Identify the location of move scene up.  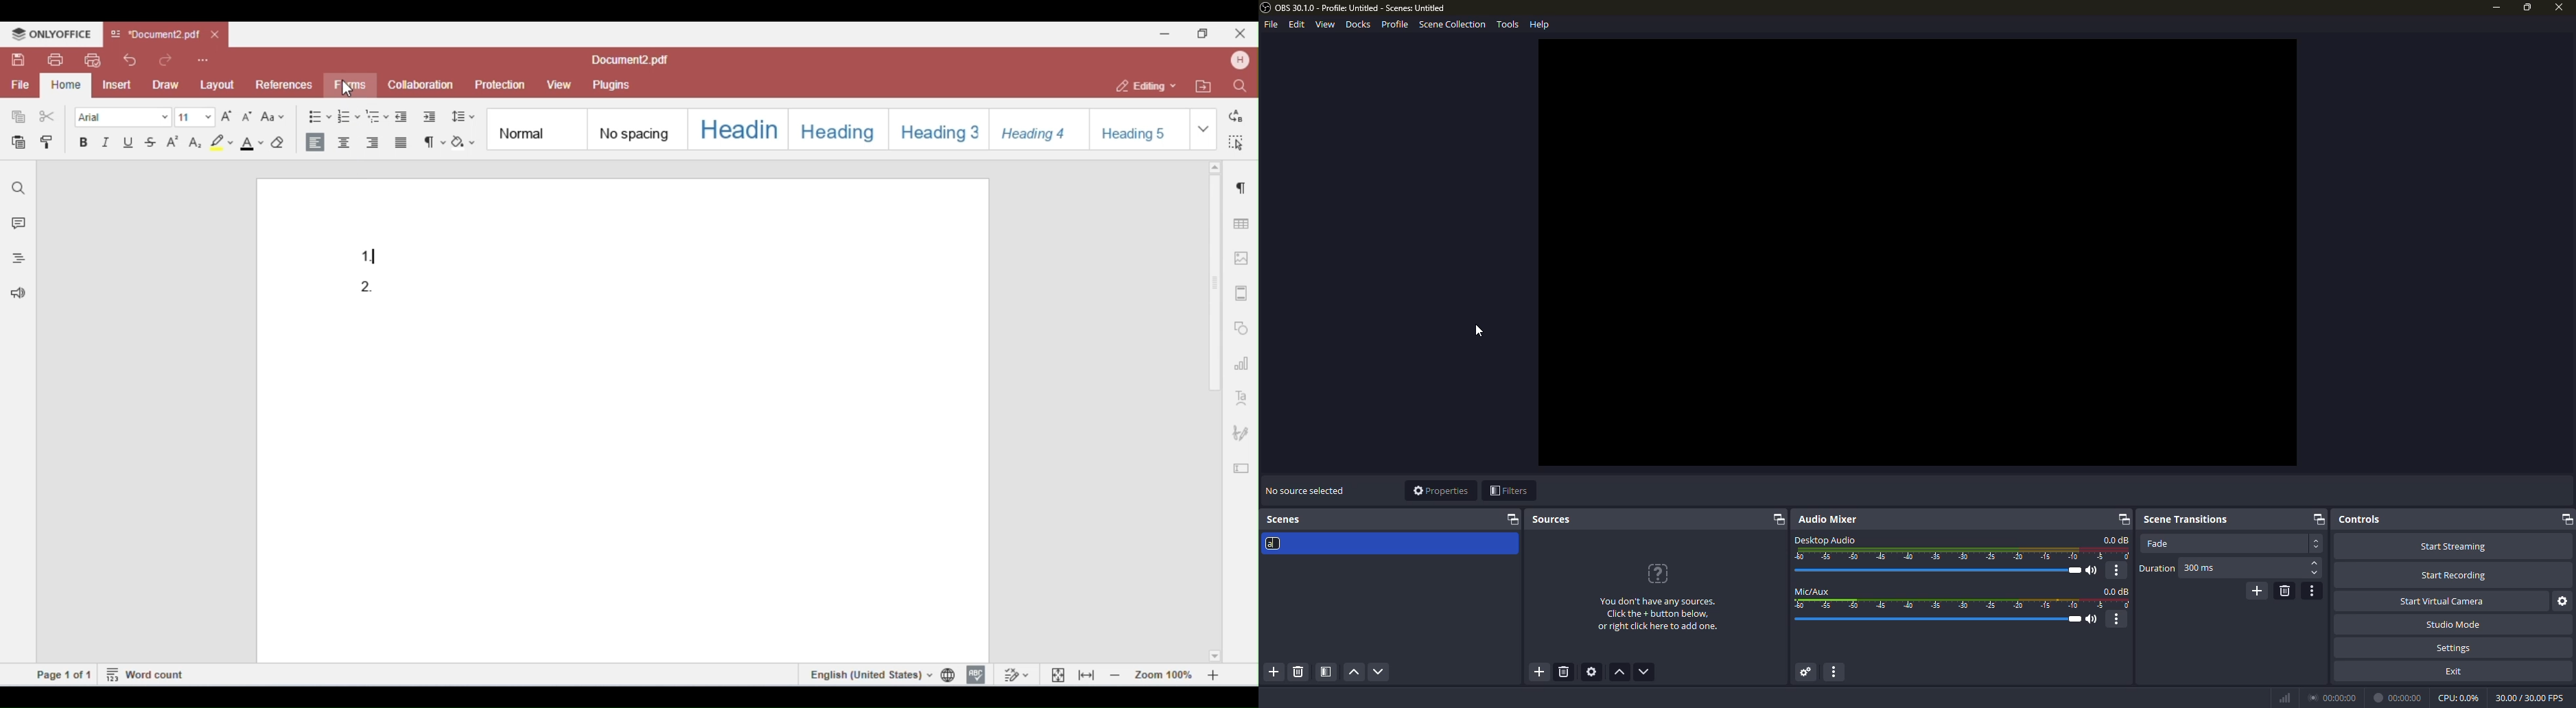
(1353, 673).